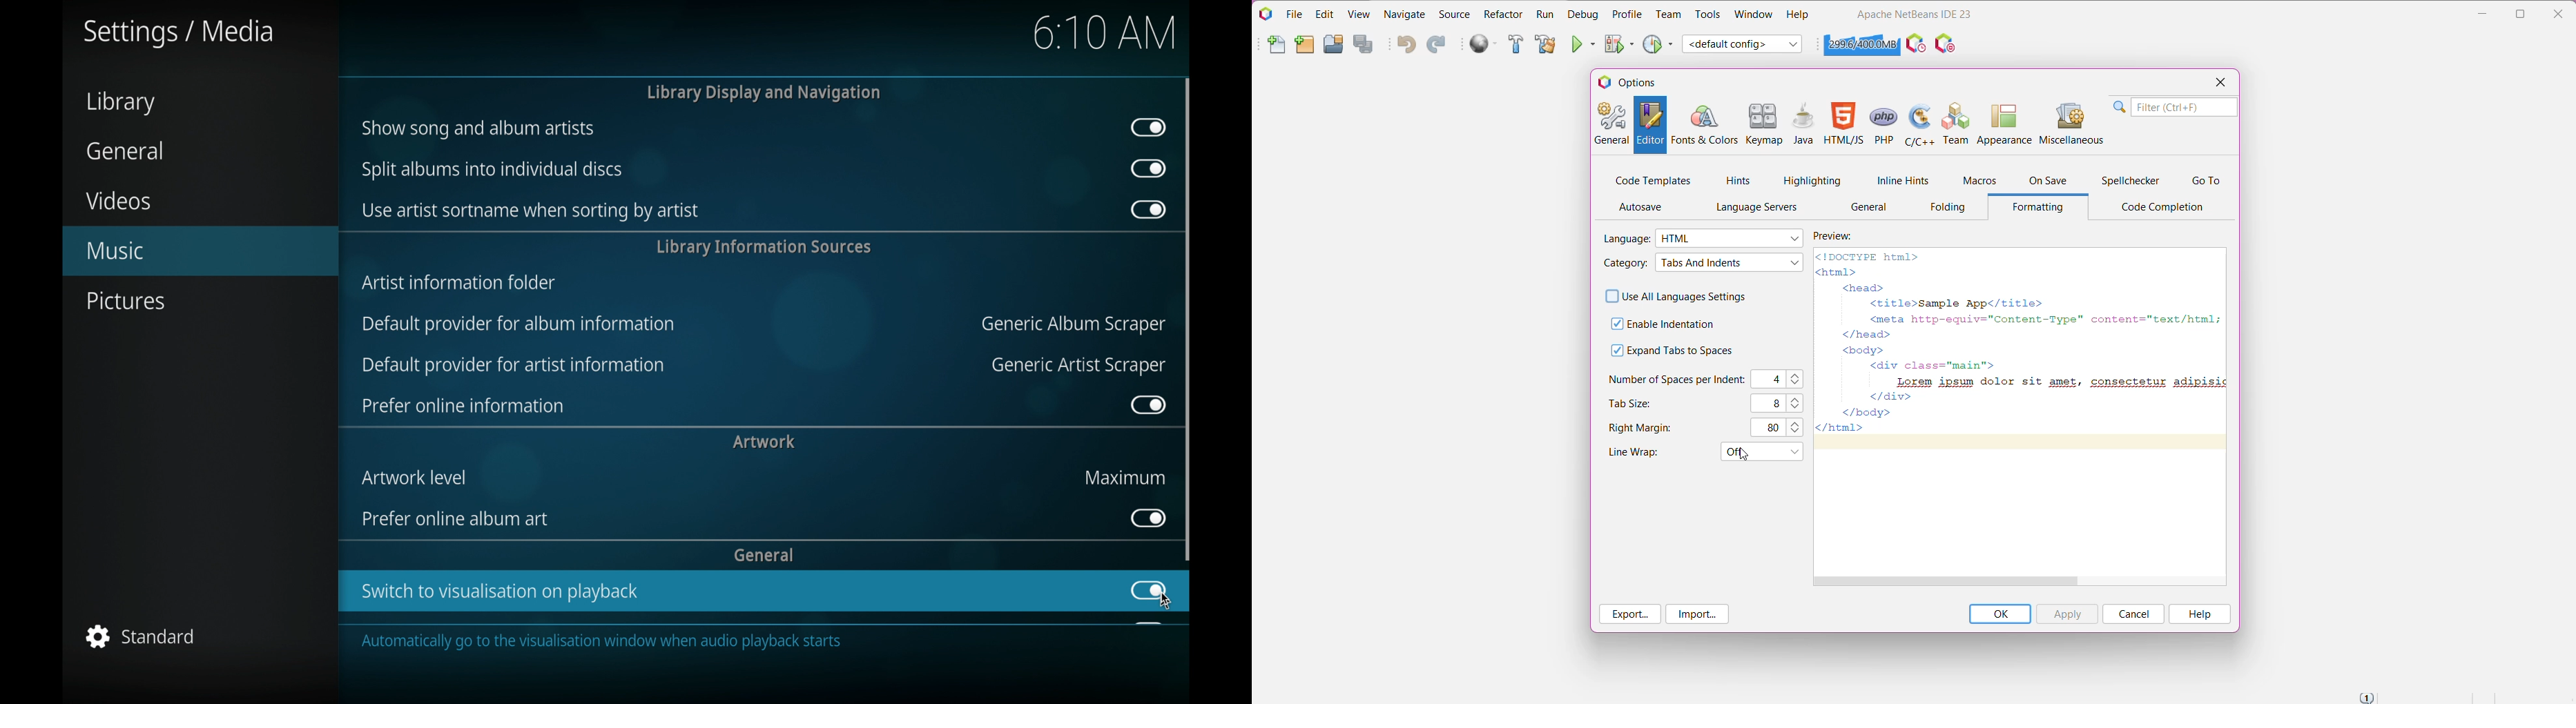 The height and width of the screenshot is (728, 2576). I want to click on preferonlineinformation, so click(463, 406).